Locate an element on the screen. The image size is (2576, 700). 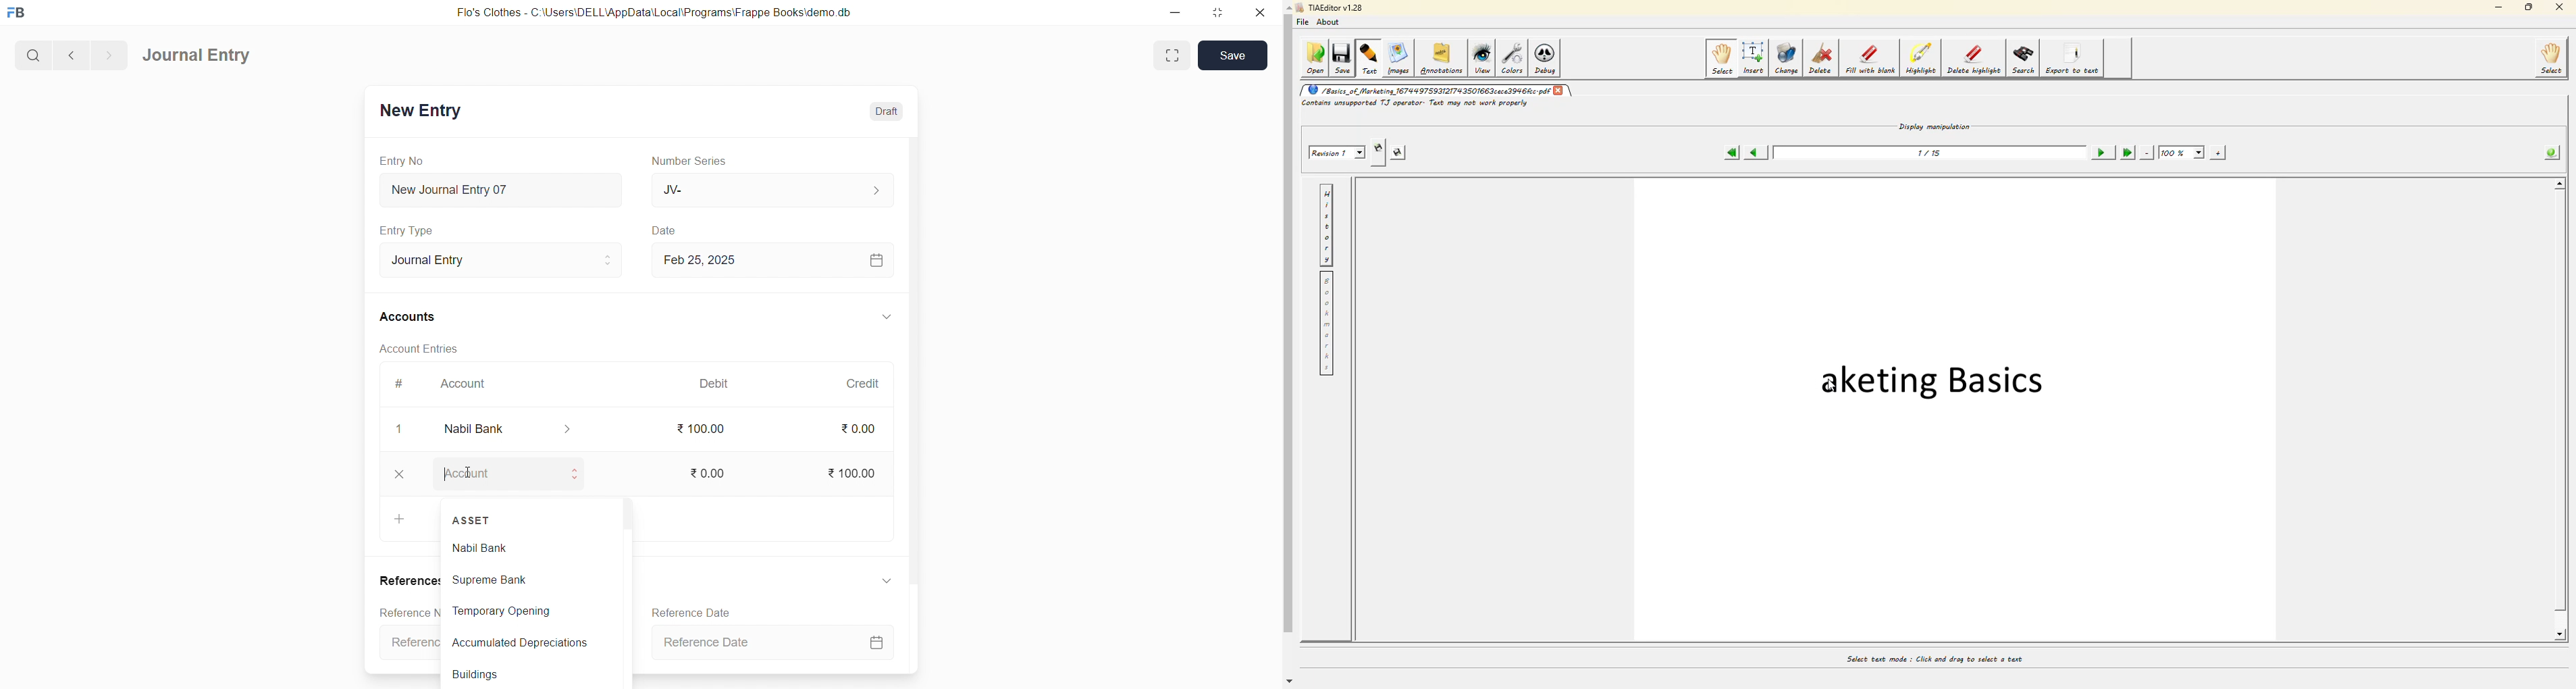
resize is located at coordinates (1221, 14).